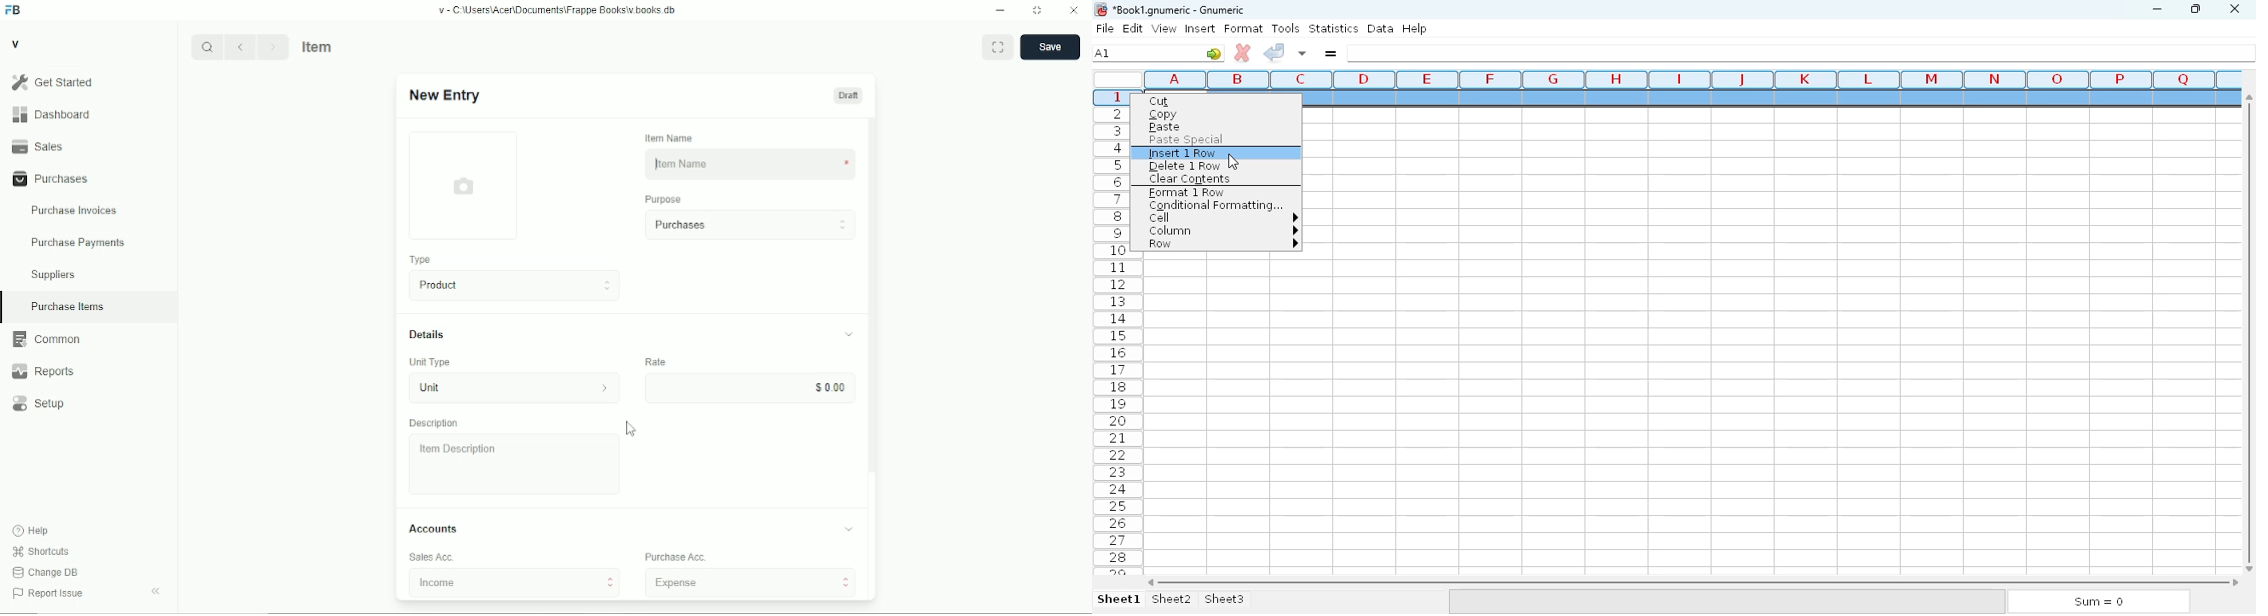  What do you see at coordinates (734, 164) in the screenshot?
I see `item name` at bounding box center [734, 164].